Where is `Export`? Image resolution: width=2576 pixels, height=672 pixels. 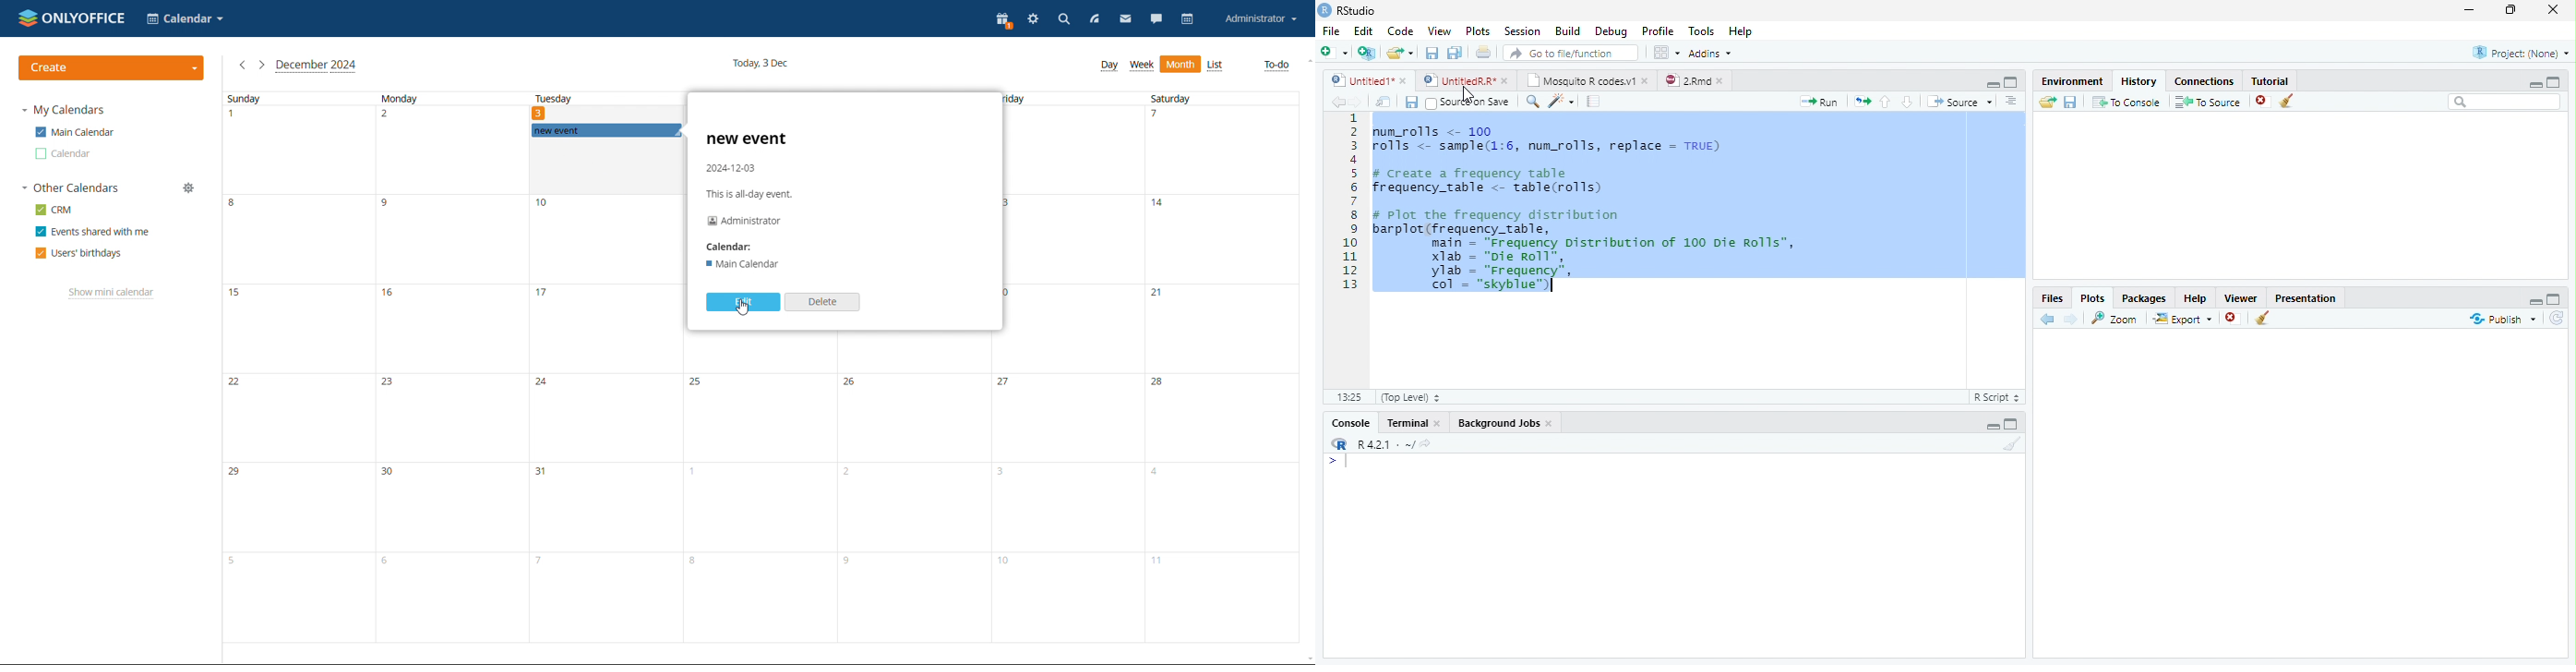
Export is located at coordinates (2182, 320).